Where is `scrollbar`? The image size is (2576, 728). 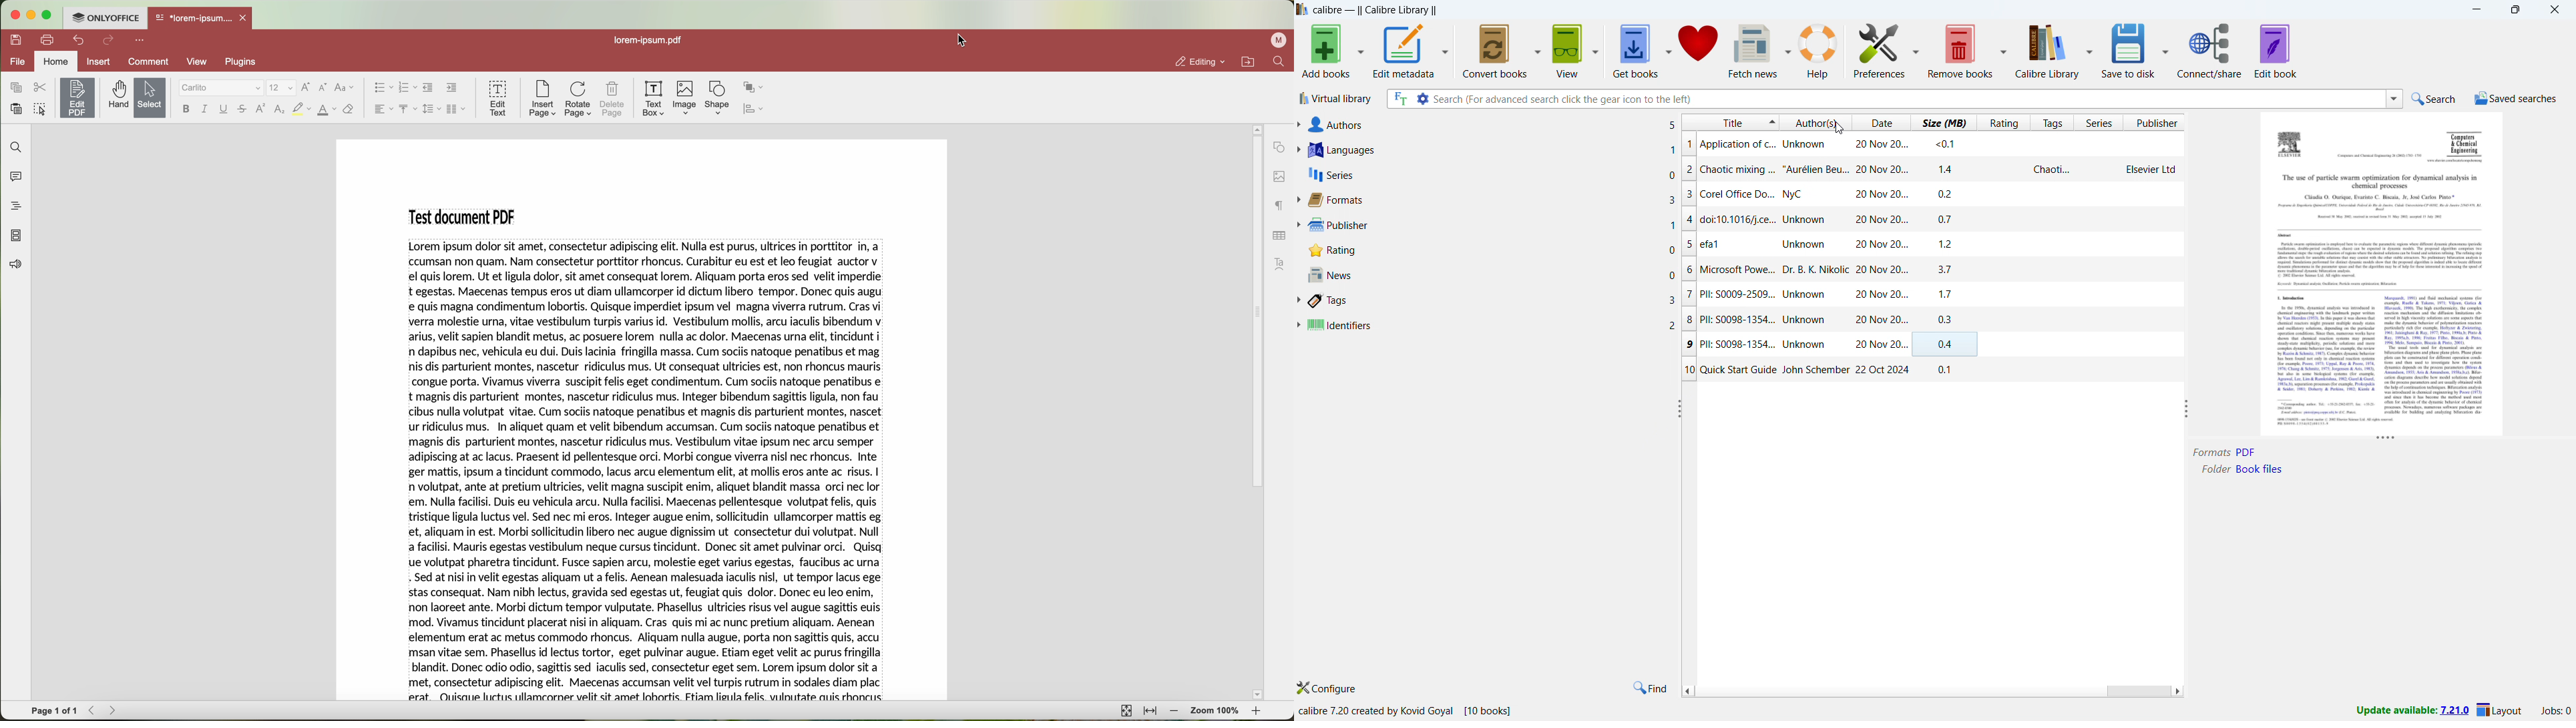
scrollbar is located at coordinates (1255, 408).